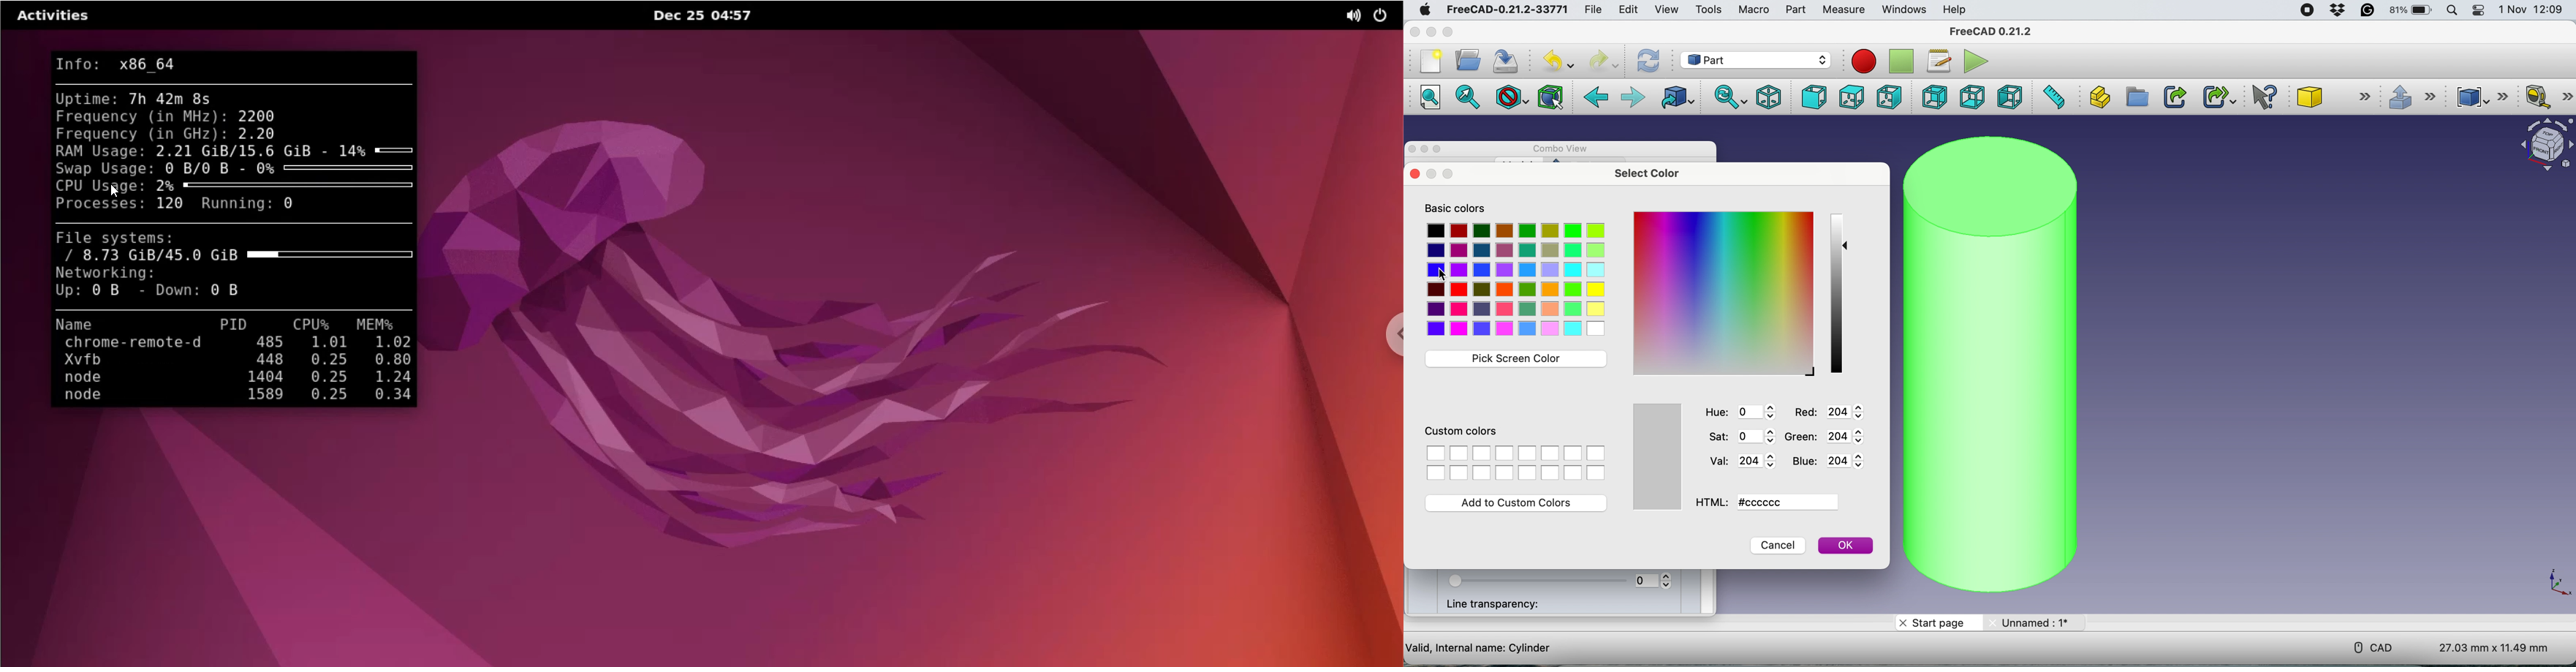  Describe the element at coordinates (1901, 62) in the screenshot. I see `stop recording macros` at that location.